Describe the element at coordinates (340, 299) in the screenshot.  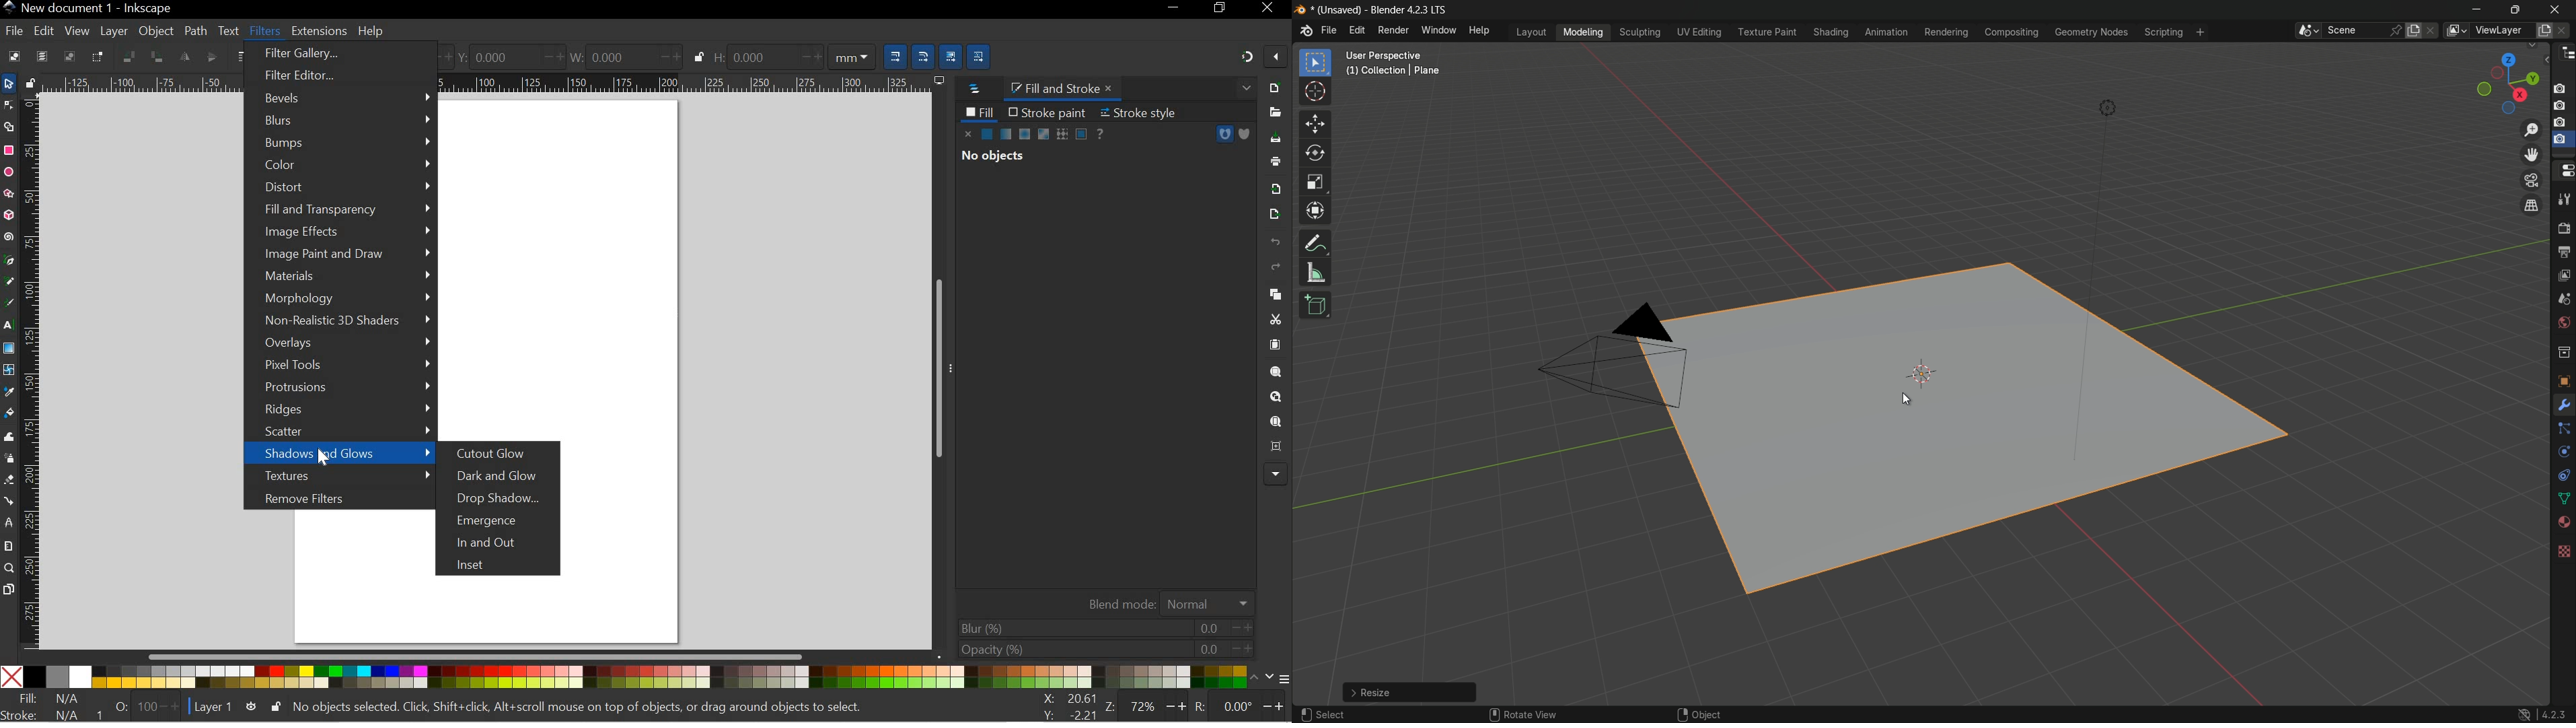
I see `MORPHOLOGY` at that location.